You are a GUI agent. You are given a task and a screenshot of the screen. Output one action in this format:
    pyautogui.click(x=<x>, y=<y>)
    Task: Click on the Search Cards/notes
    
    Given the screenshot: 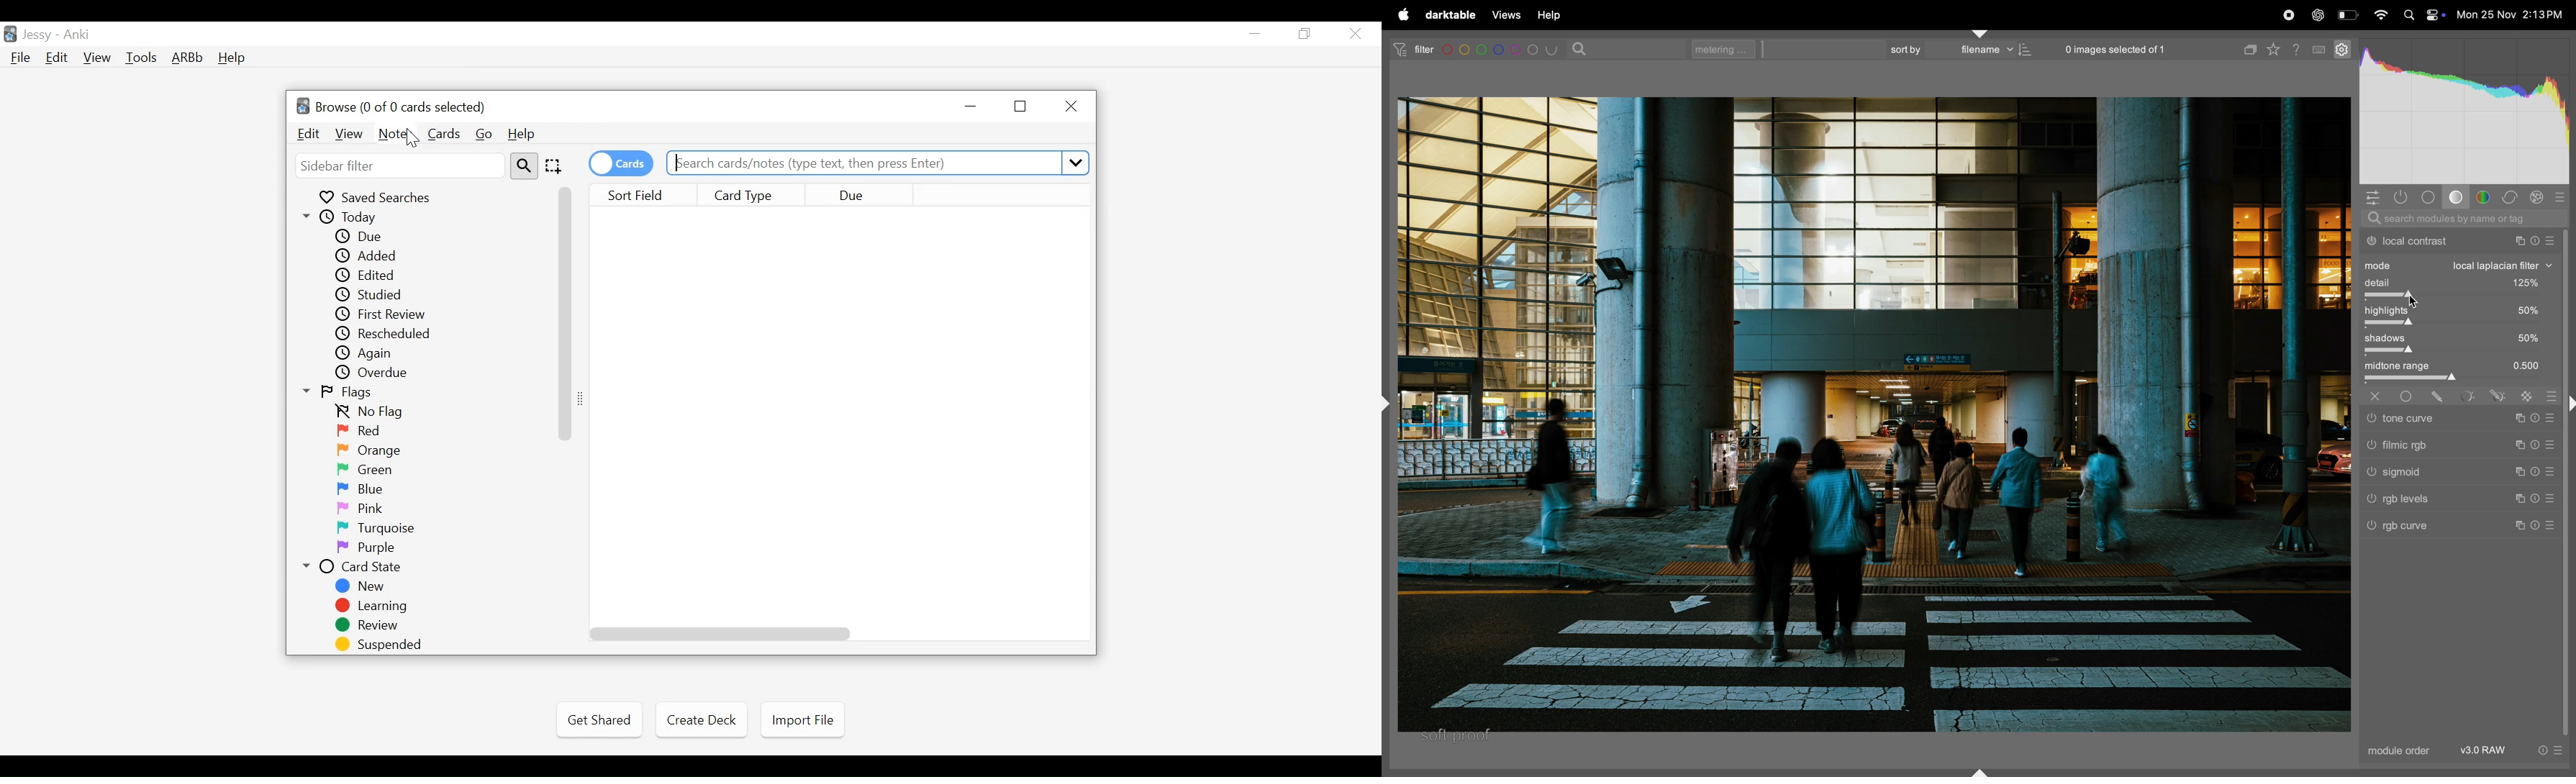 What is the action you would take?
    pyautogui.click(x=879, y=163)
    